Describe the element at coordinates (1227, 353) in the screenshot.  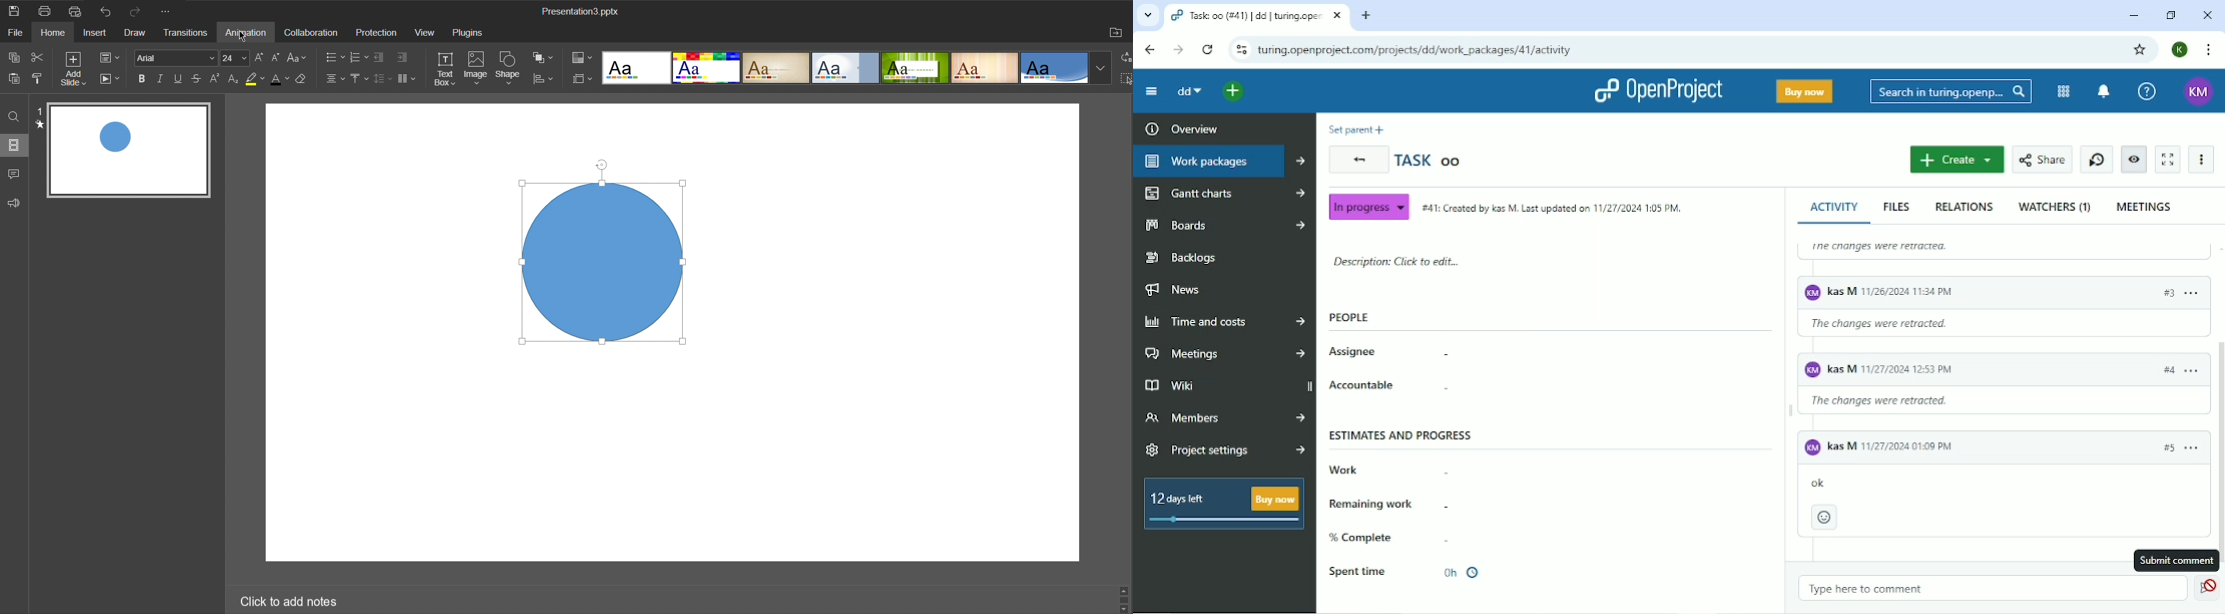
I see `Meetings` at that location.